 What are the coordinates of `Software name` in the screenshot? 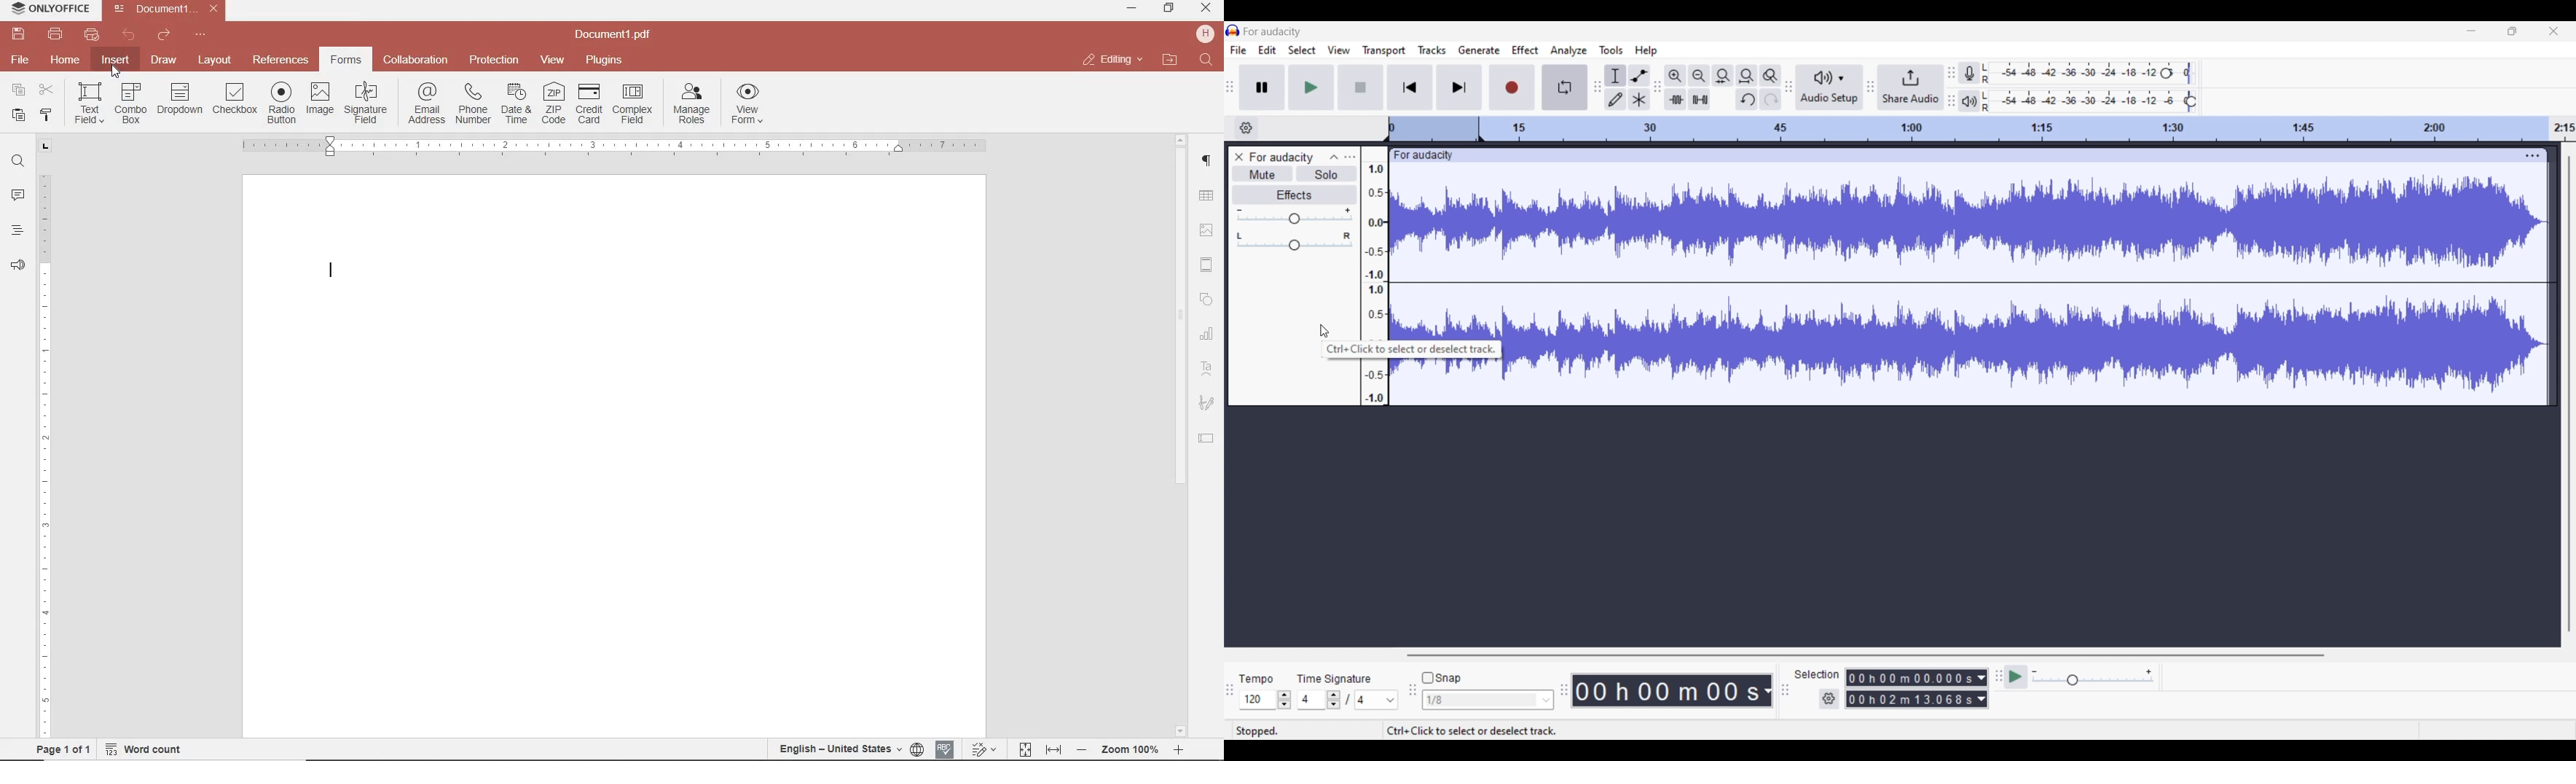 It's located at (1273, 31).